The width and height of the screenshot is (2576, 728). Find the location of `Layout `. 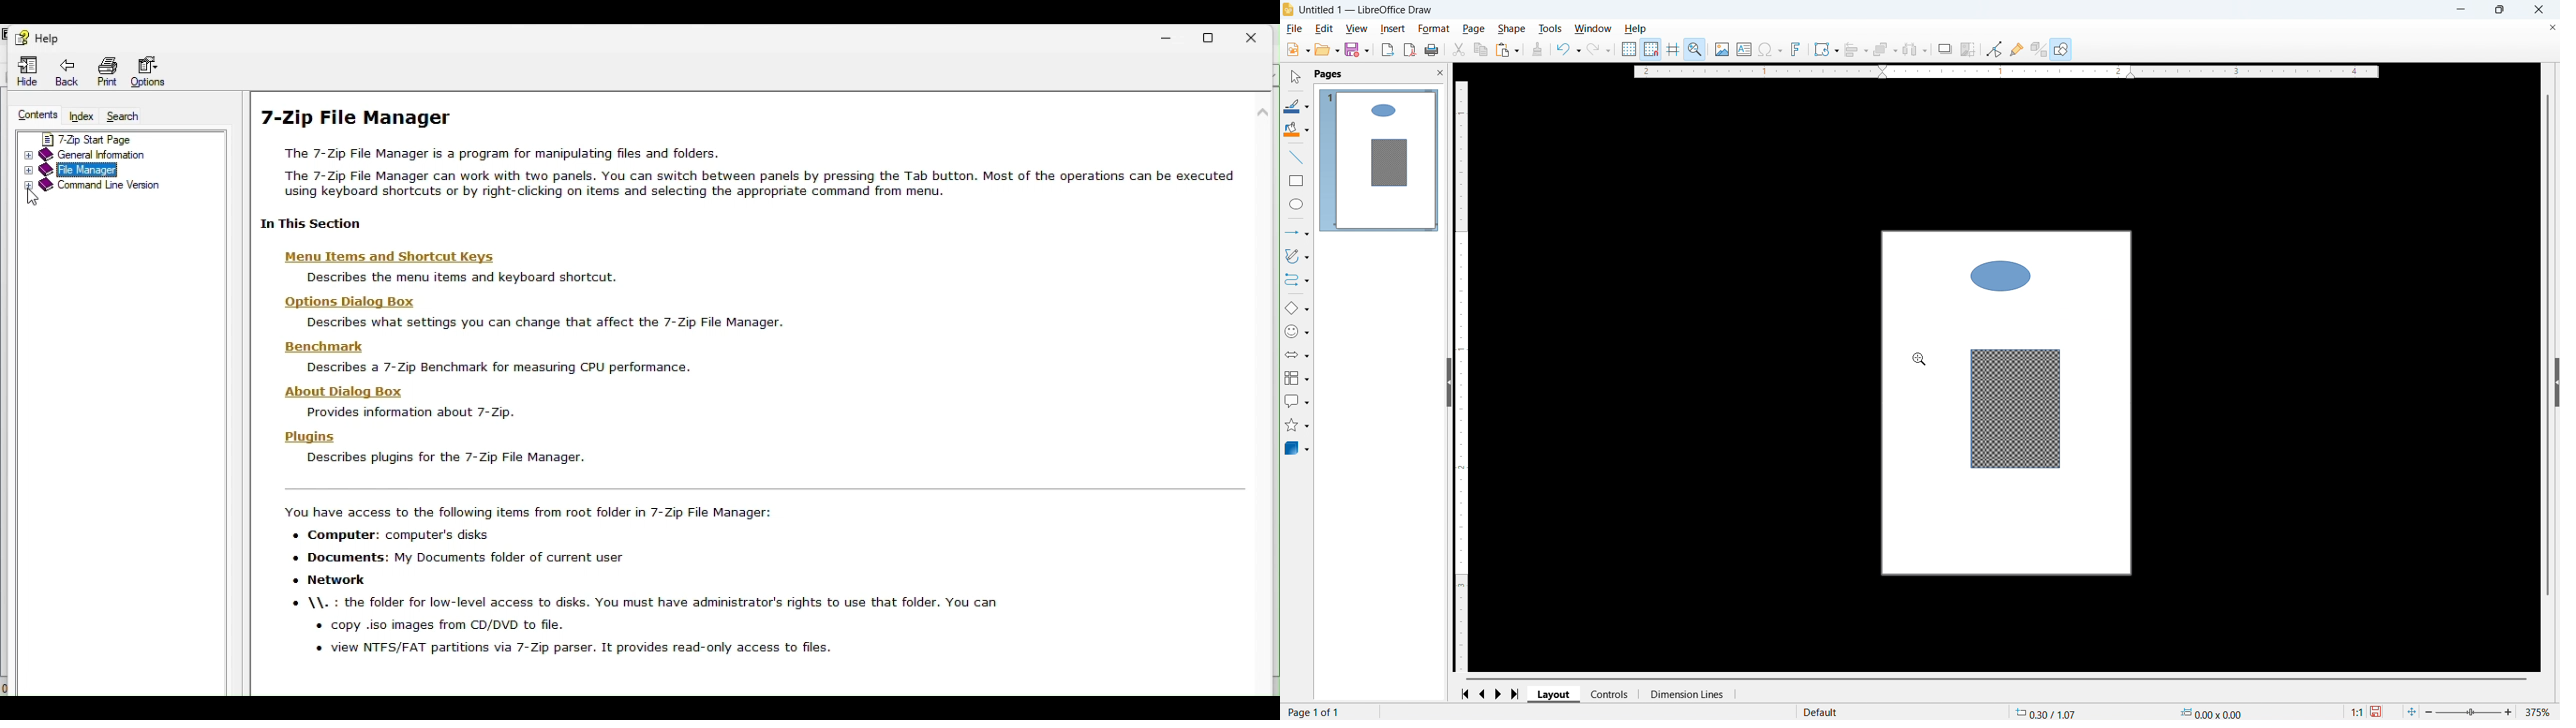

Layout  is located at coordinates (1555, 694).